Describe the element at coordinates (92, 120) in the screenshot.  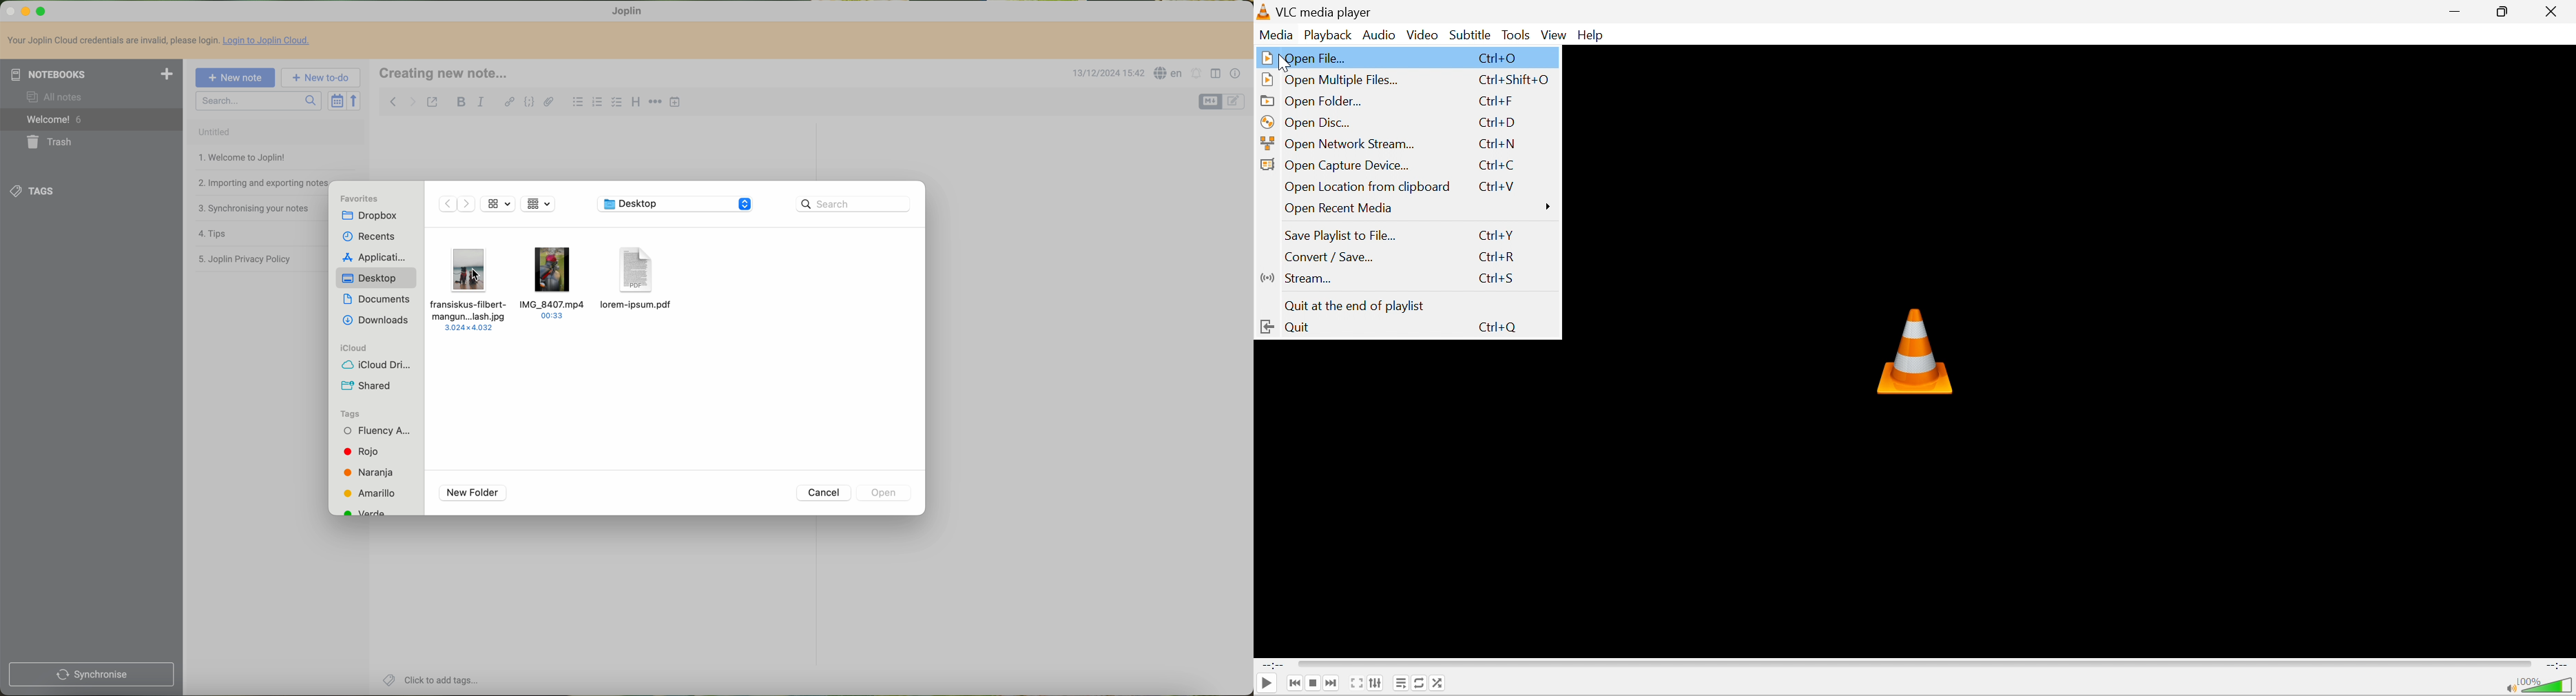
I see `welcome` at that location.